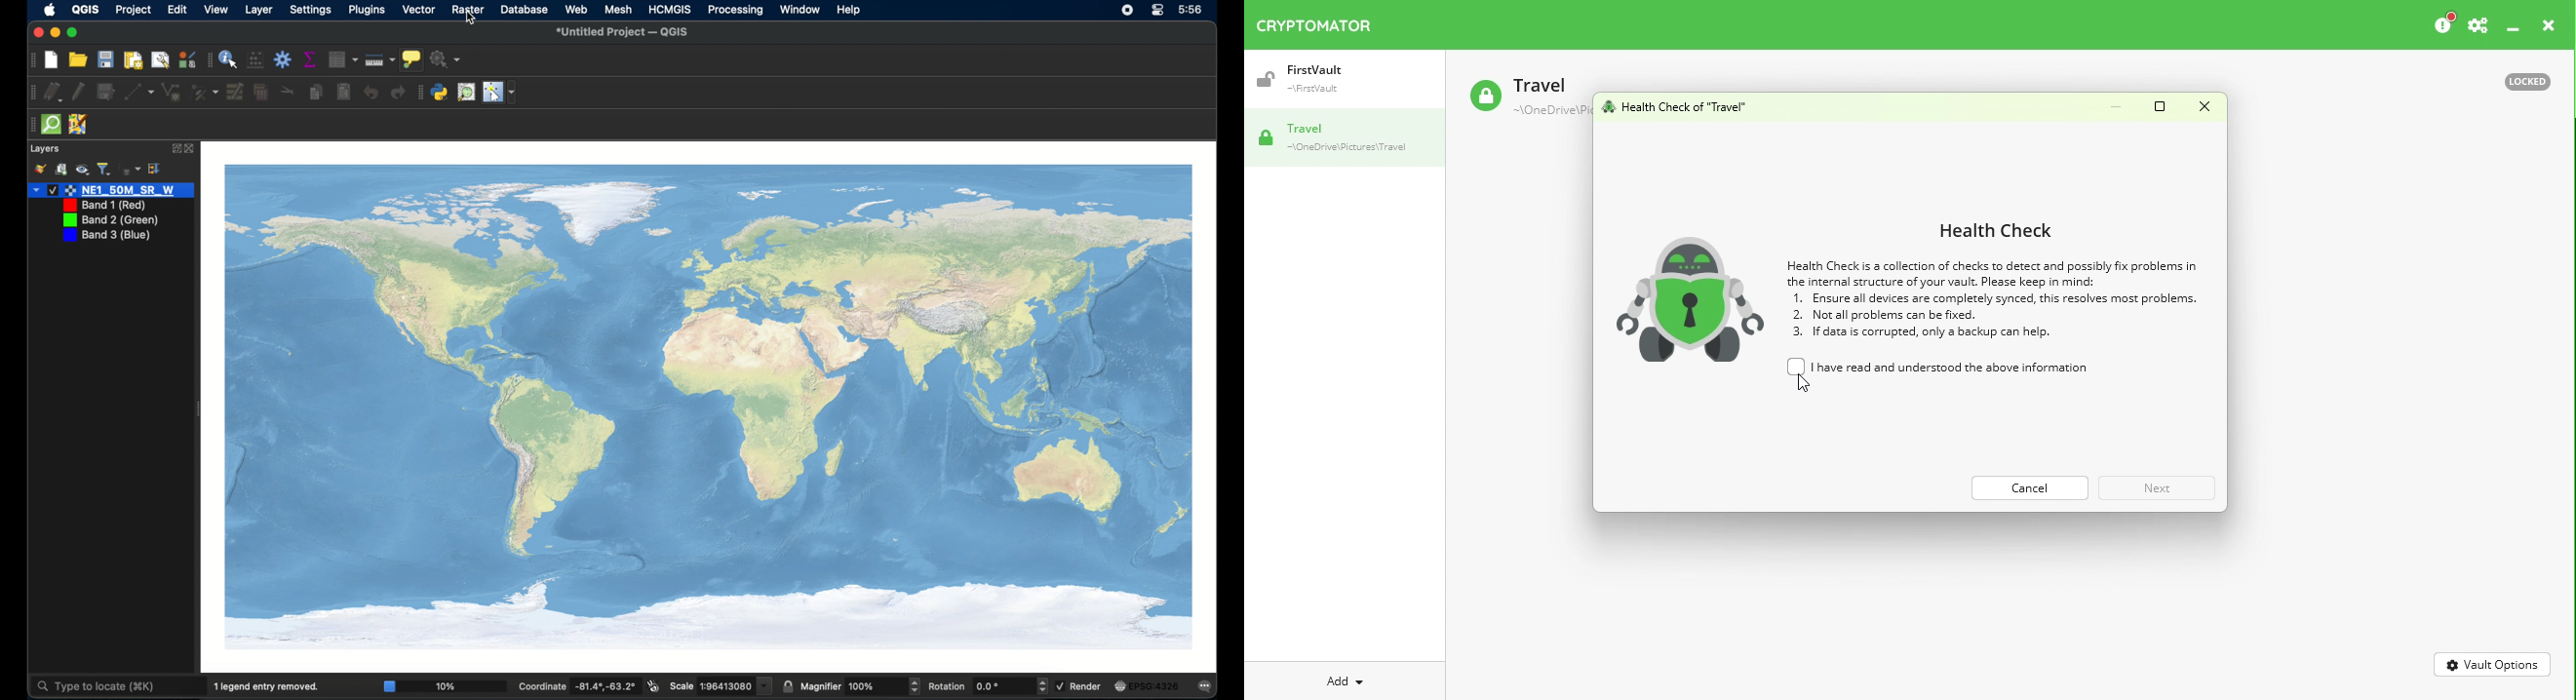 The image size is (2576, 700). Describe the element at coordinates (1127, 11) in the screenshot. I see `screen recorder  icon` at that location.